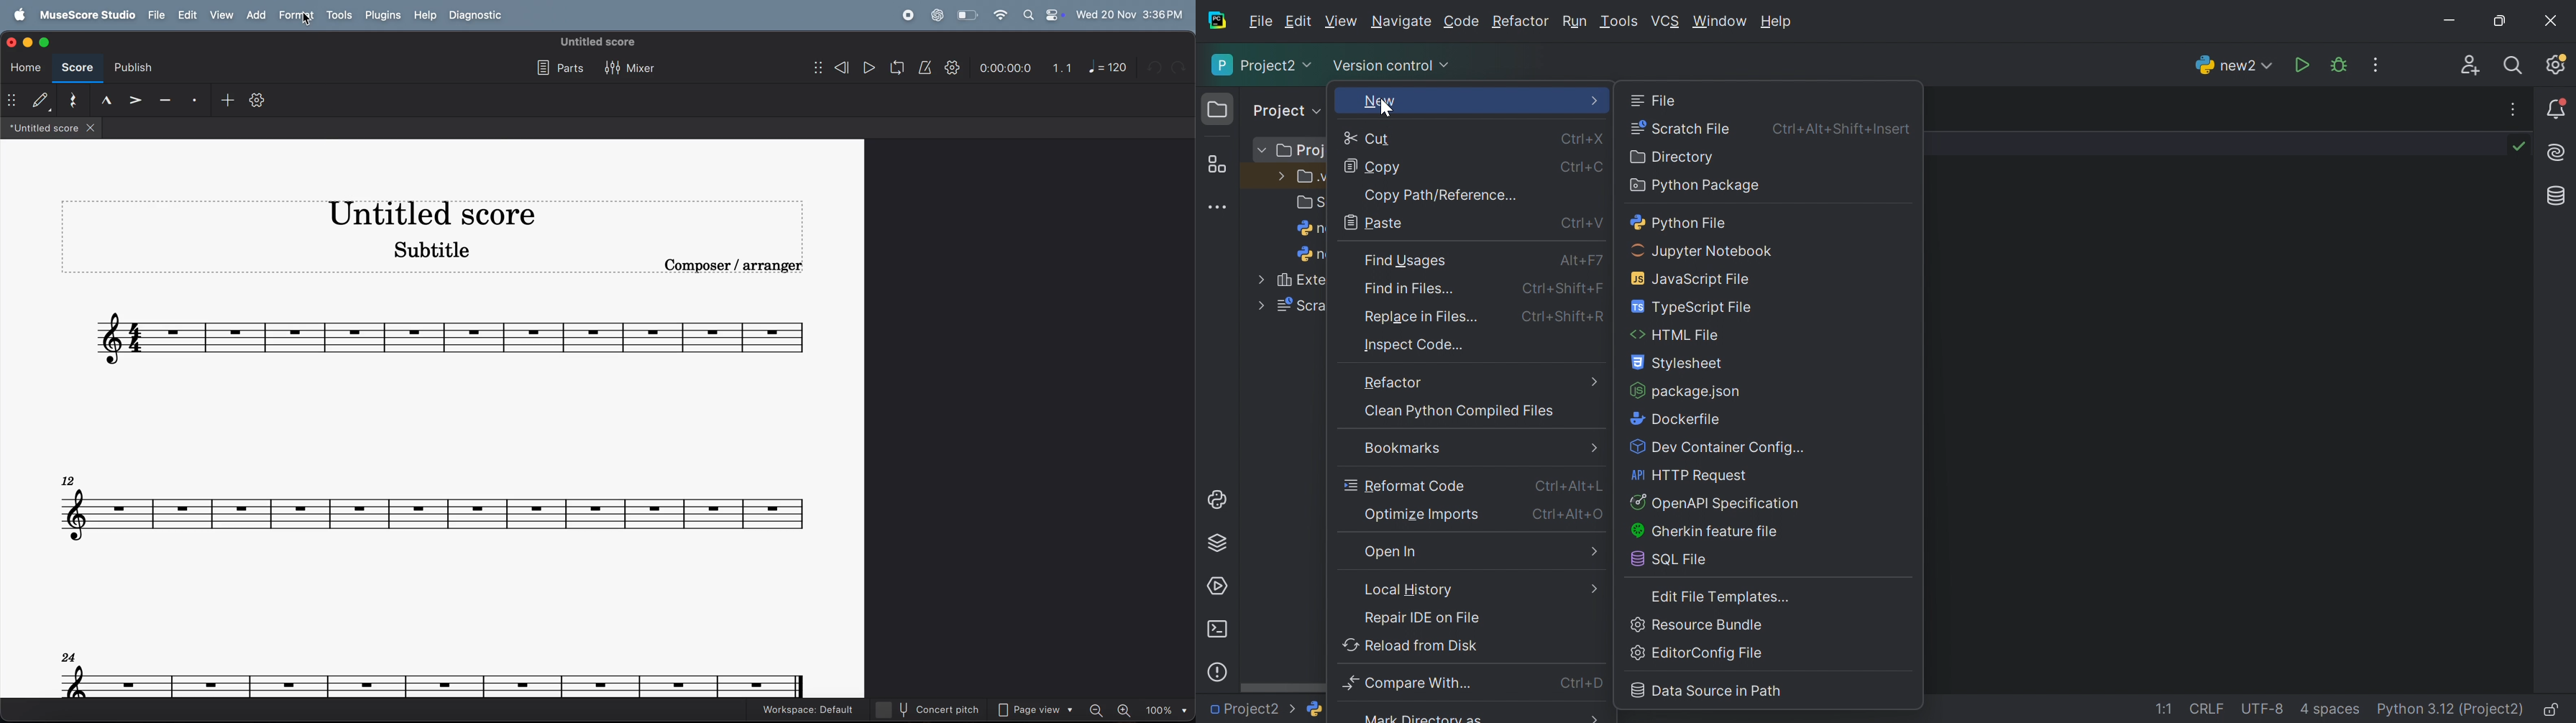 The height and width of the screenshot is (728, 2576). I want to click on Copy, so click(1375, 167).